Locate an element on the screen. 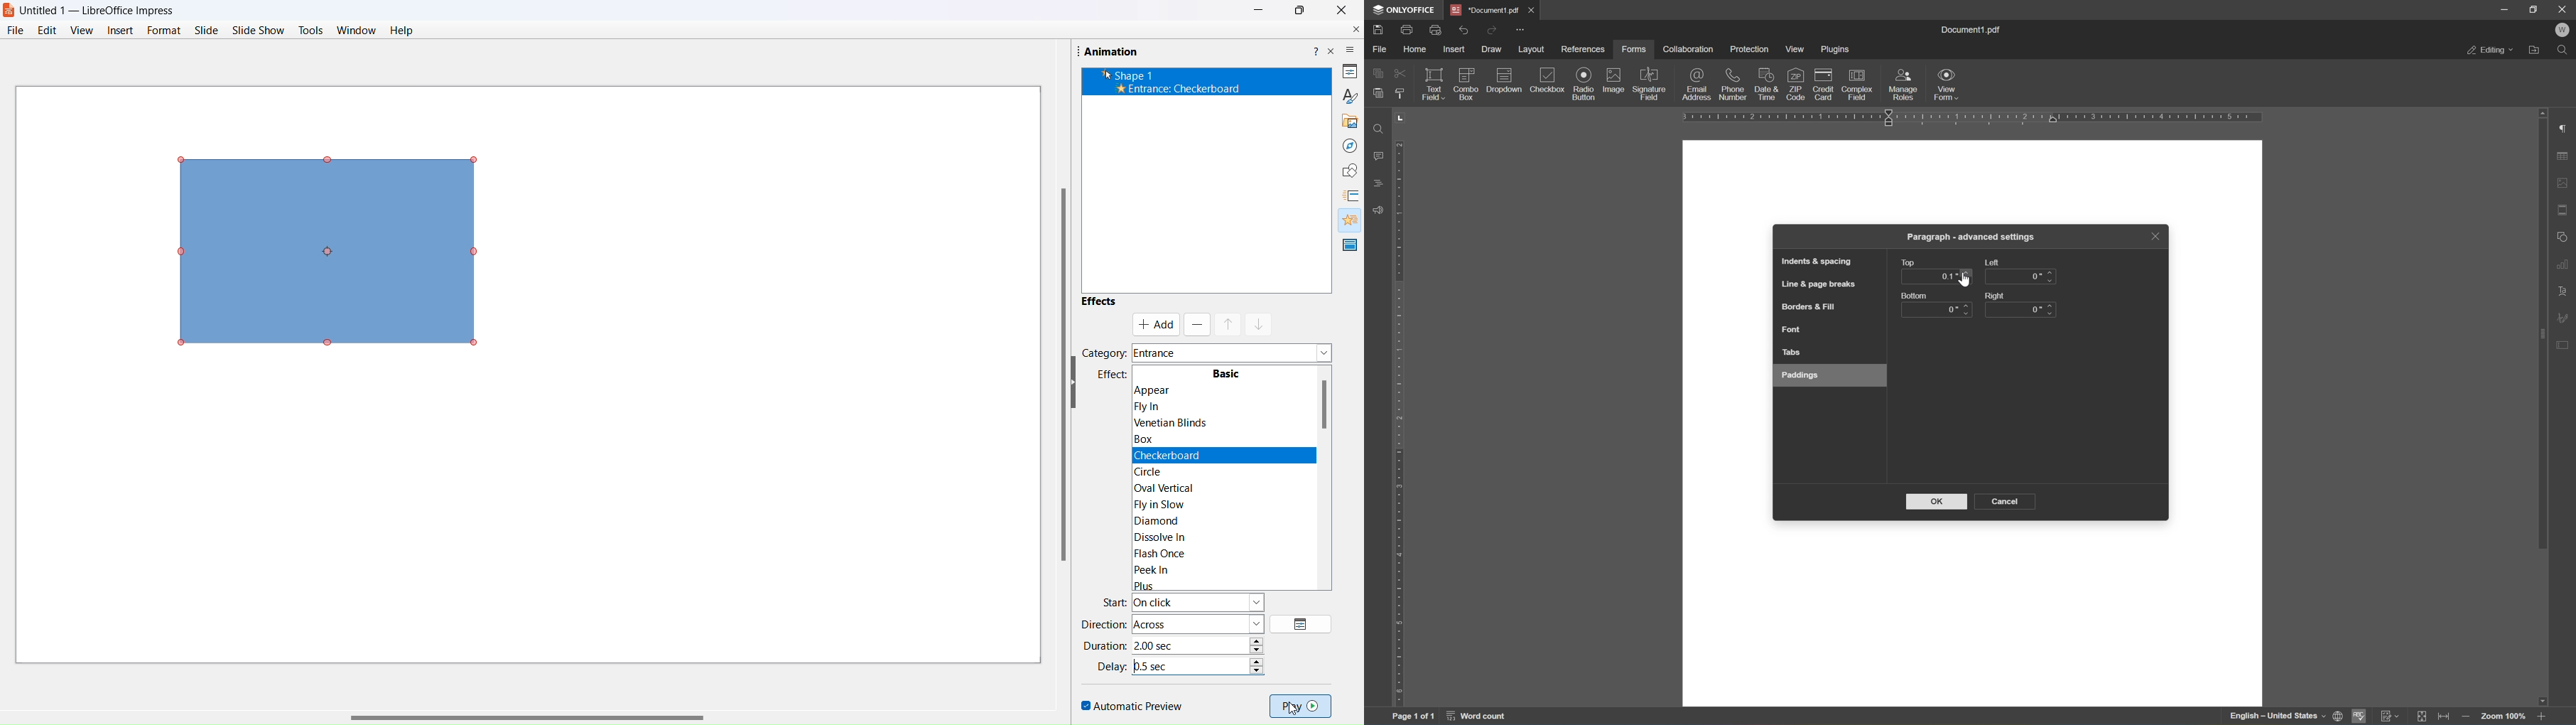 This screenshot has height=728, width=2576. left is located at coordinates (1994, 262).